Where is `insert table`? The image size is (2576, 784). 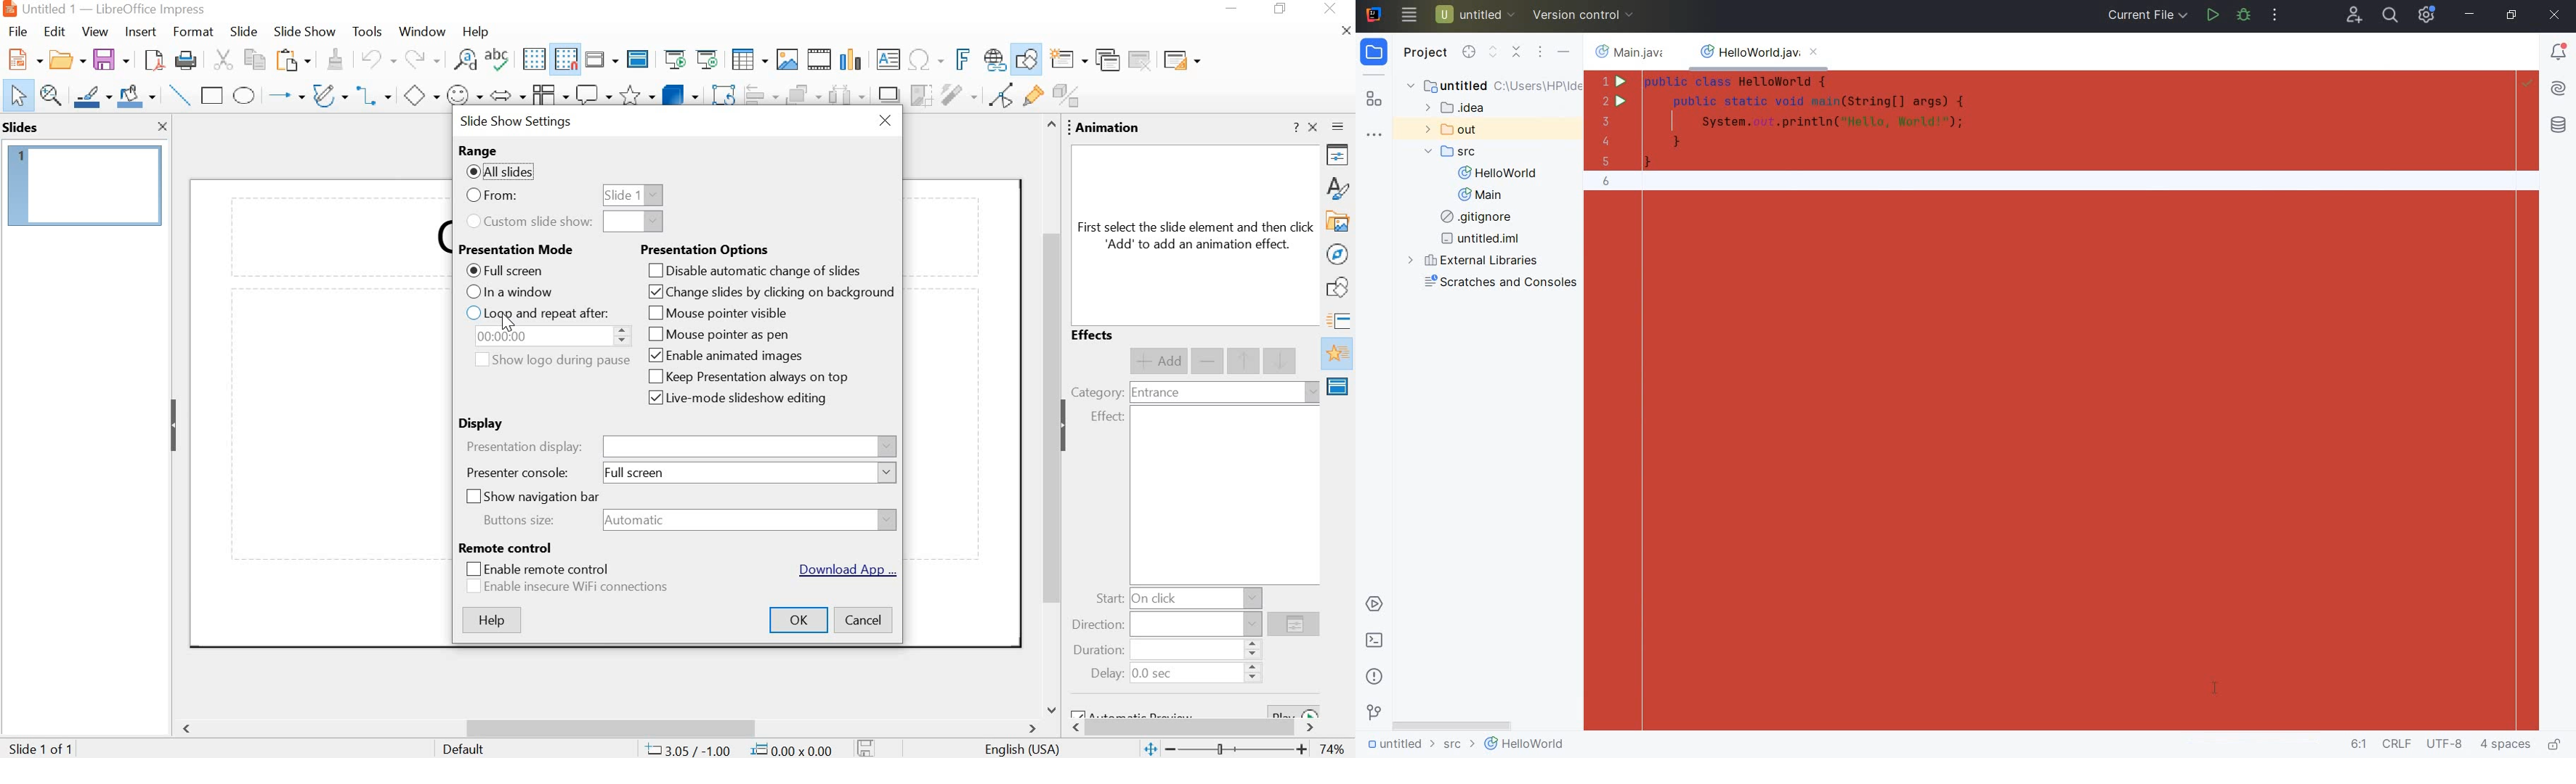 insert table is located at coordinates (749, 61).